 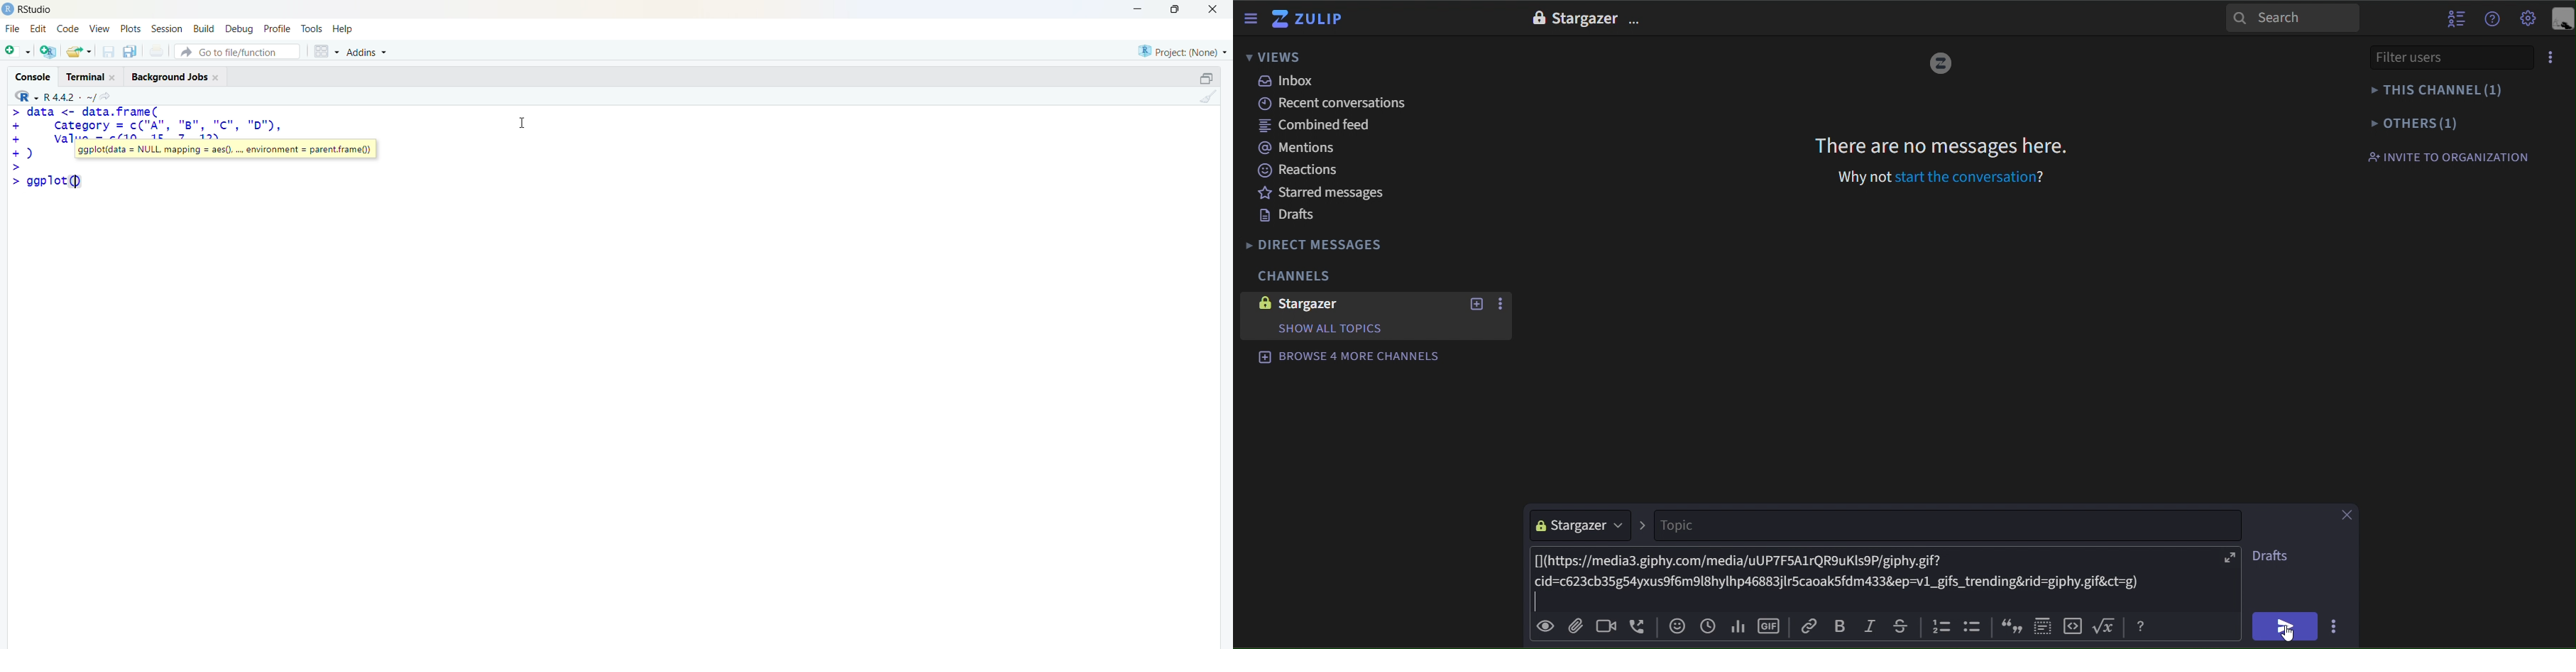 I want to click on question mark, so click(x=2045, y=175).